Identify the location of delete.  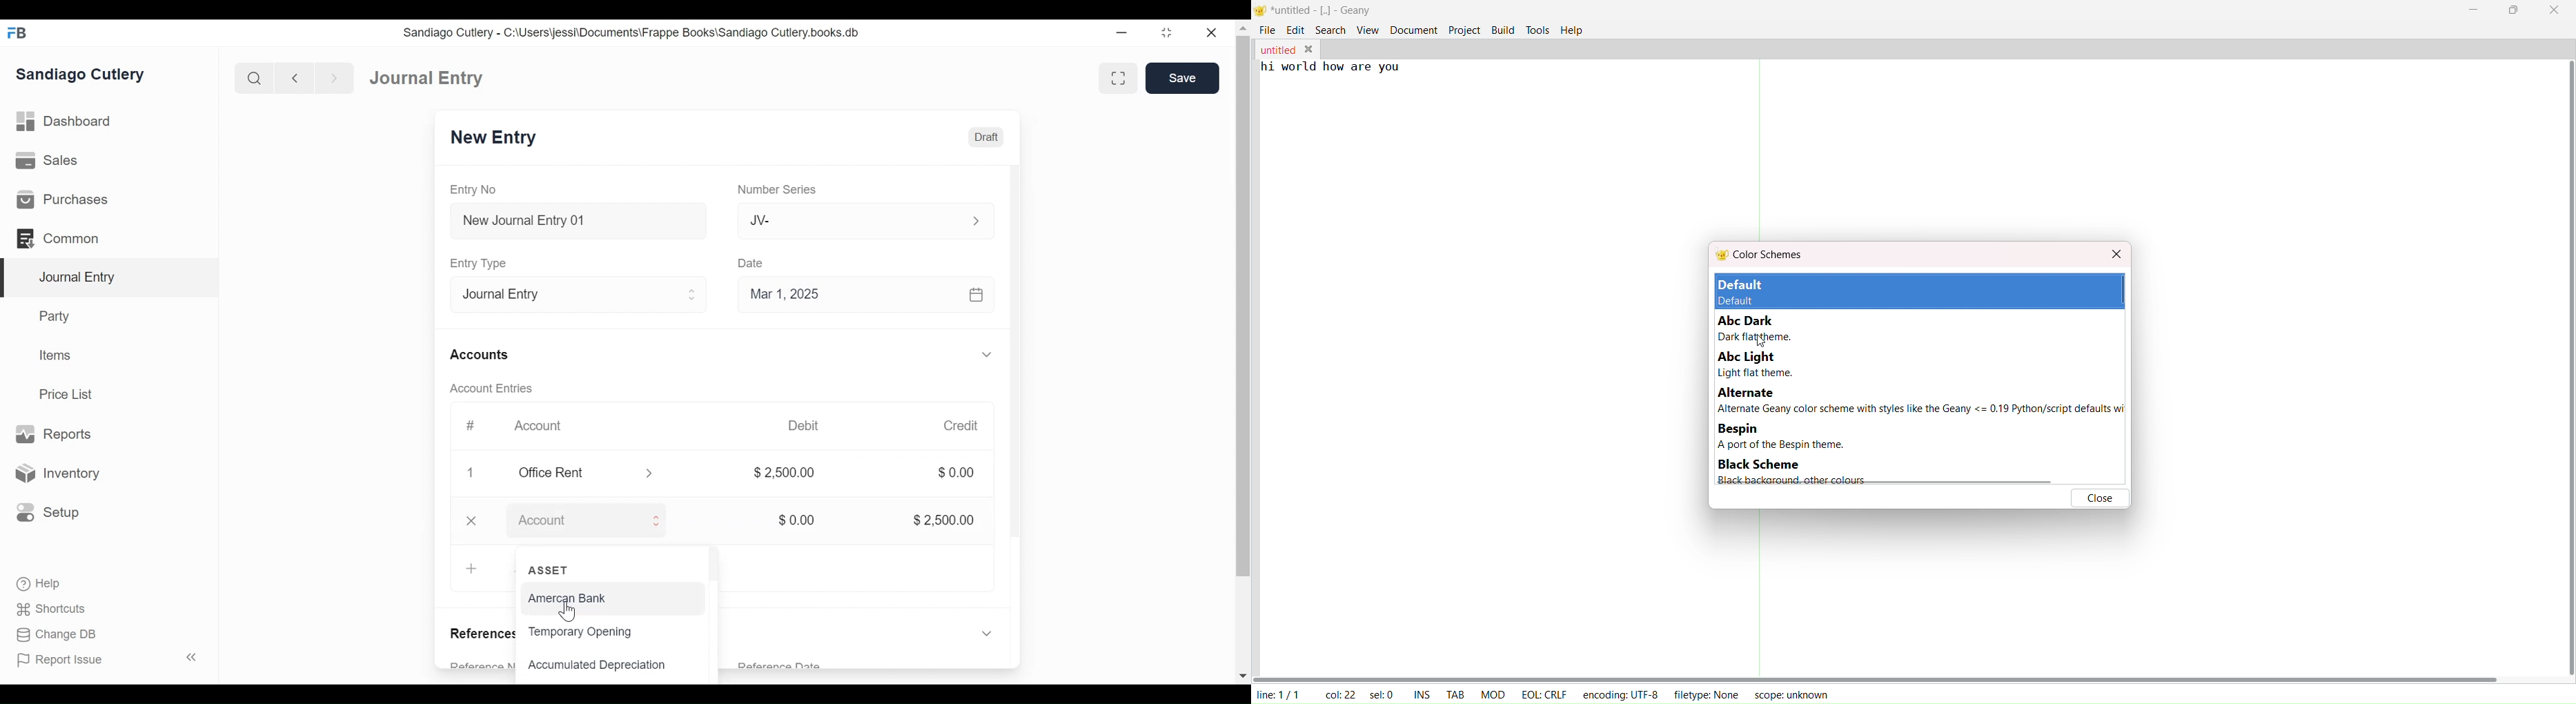
(476, 474).